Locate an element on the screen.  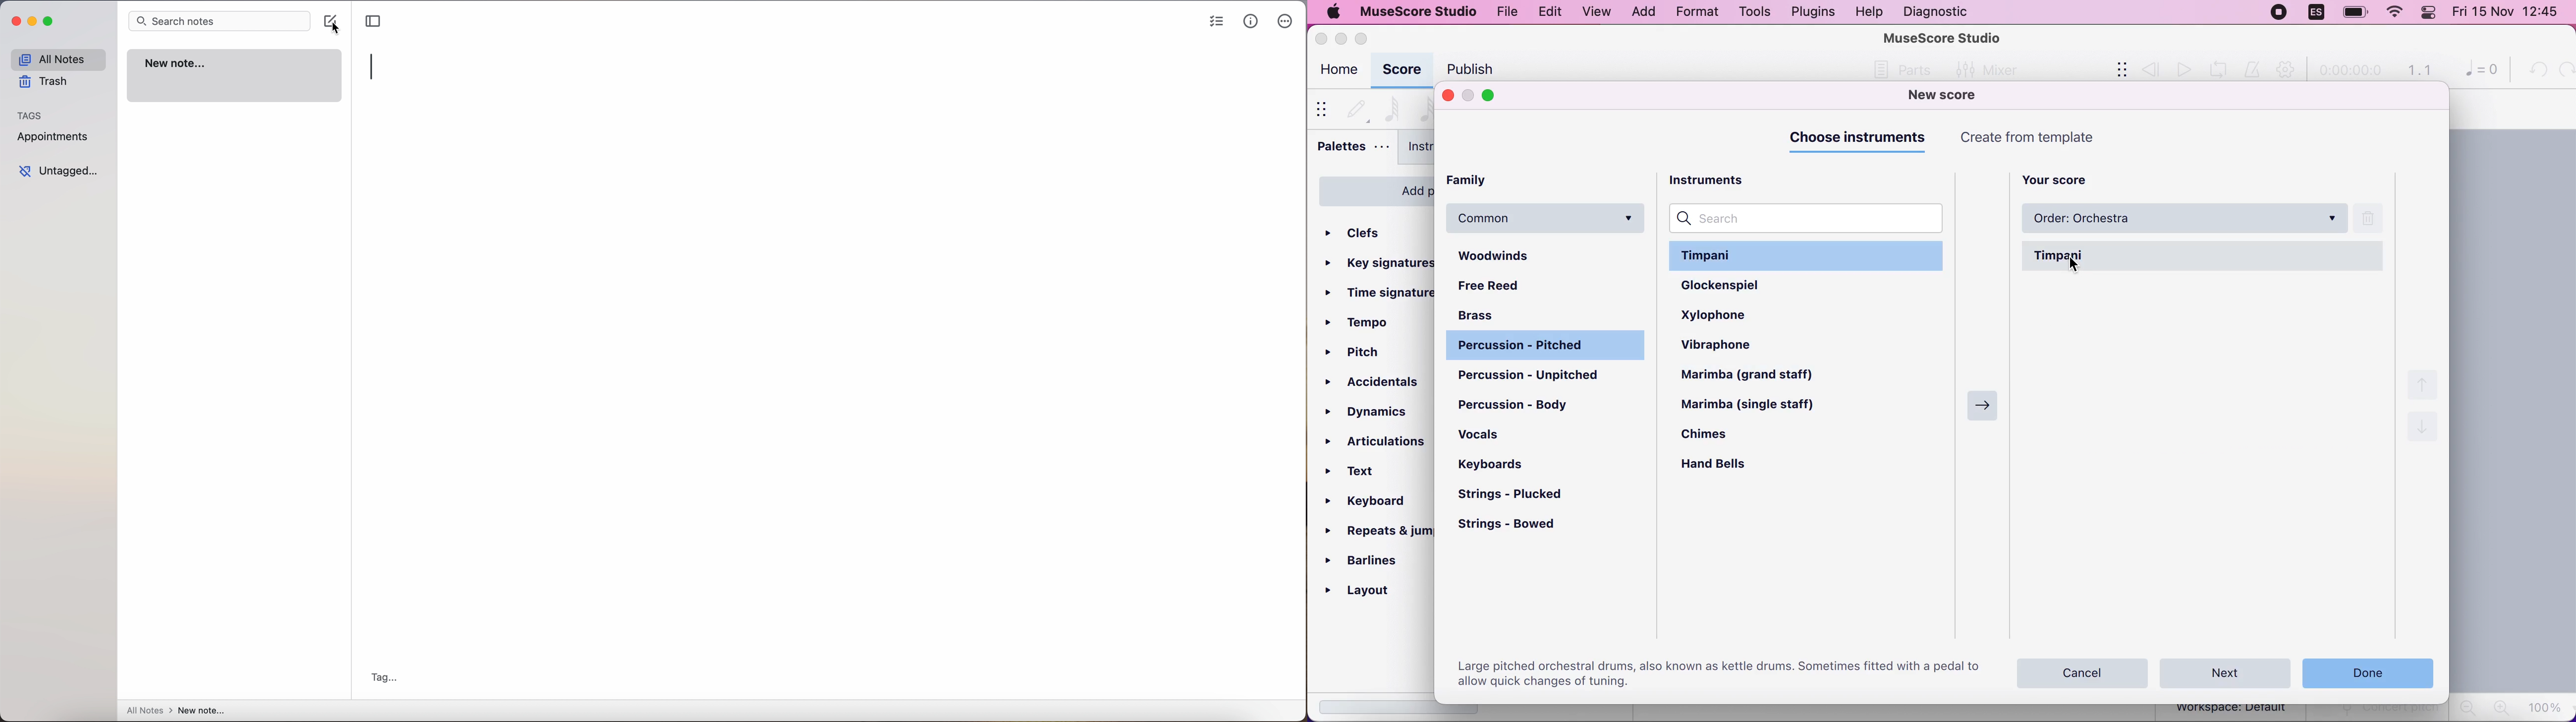
maximize is located at coordinates (1366, 38).